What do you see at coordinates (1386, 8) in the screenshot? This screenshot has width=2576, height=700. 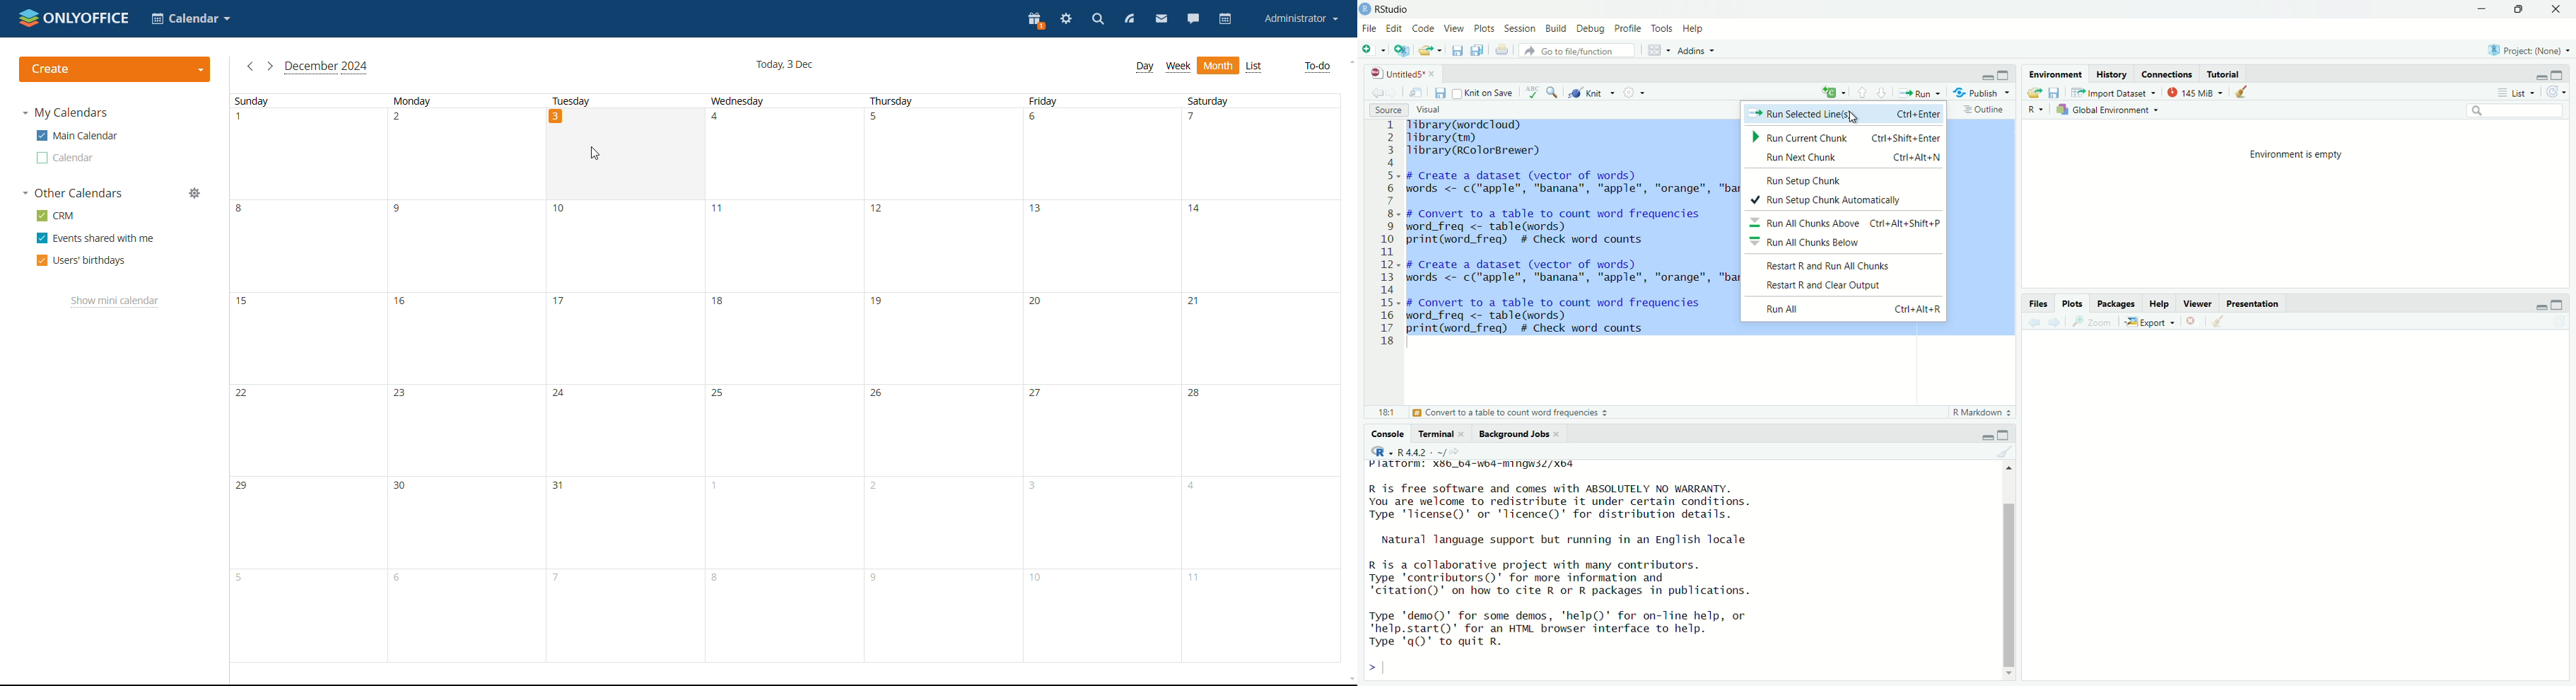 I see `Rstudio` at bounding box center [1386, 8].